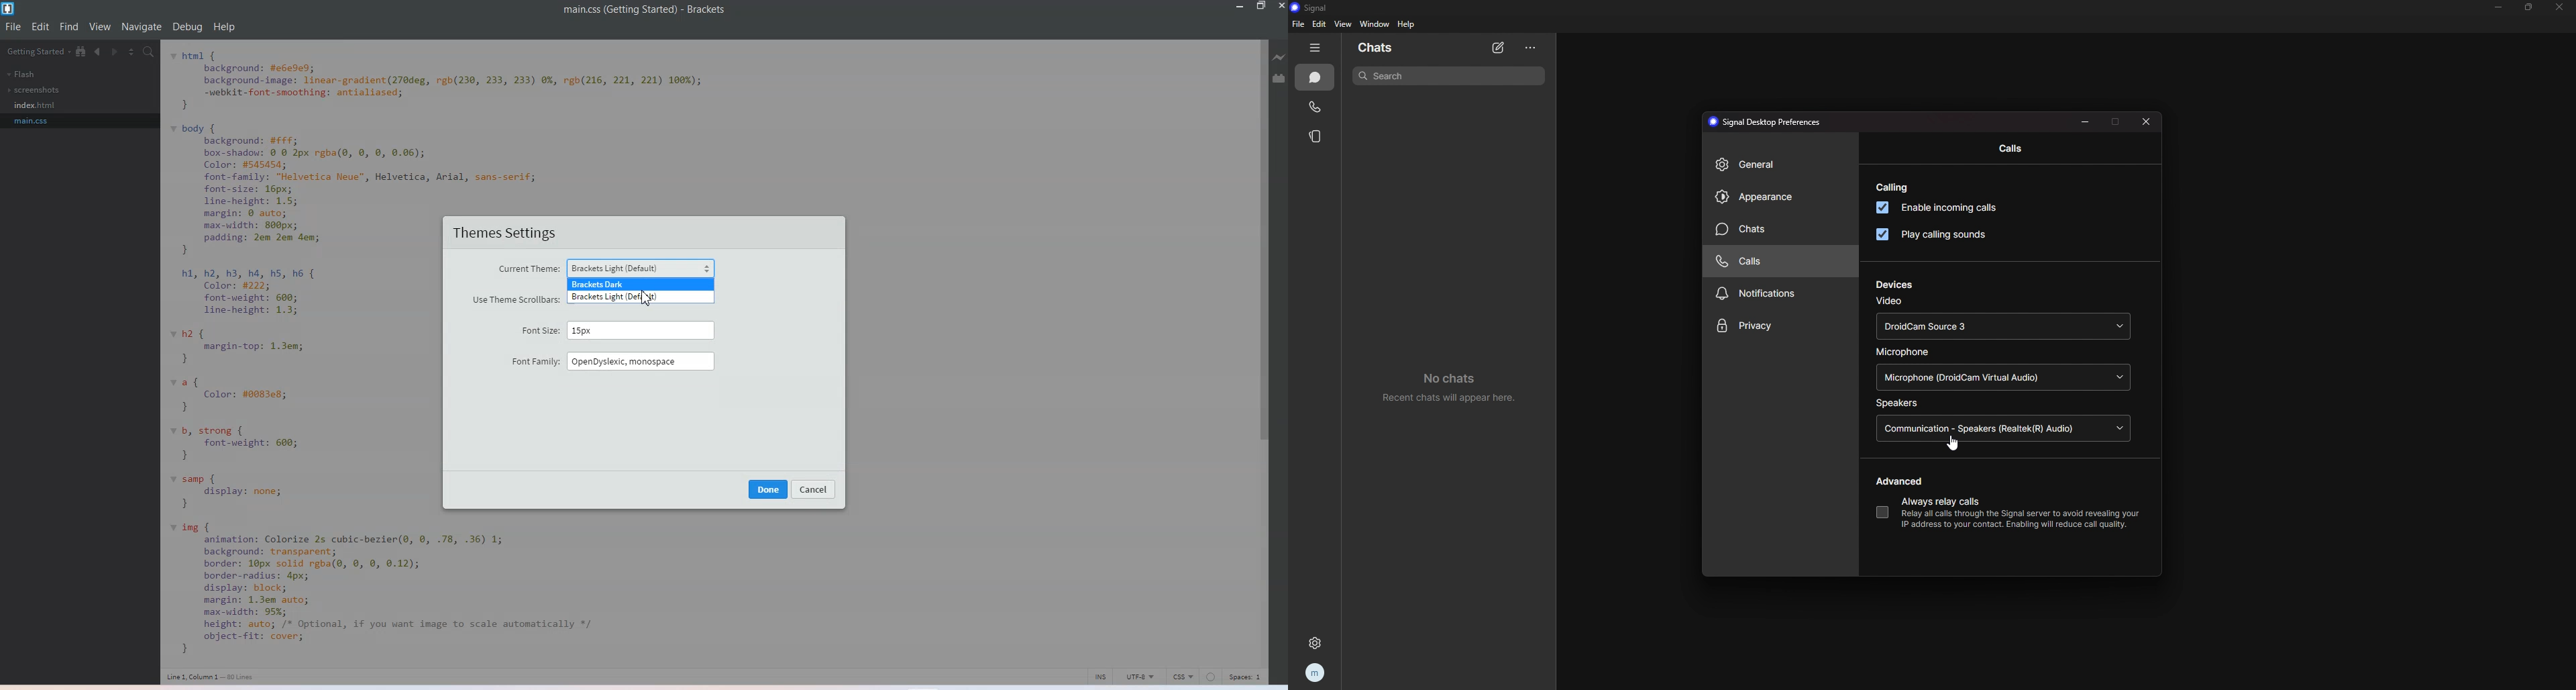 This screenshot has height=700, width=2576. What do you see at coordinates (1774, 294) in the screenshot?
I see `notifications` at bounding box center [1774, 294].